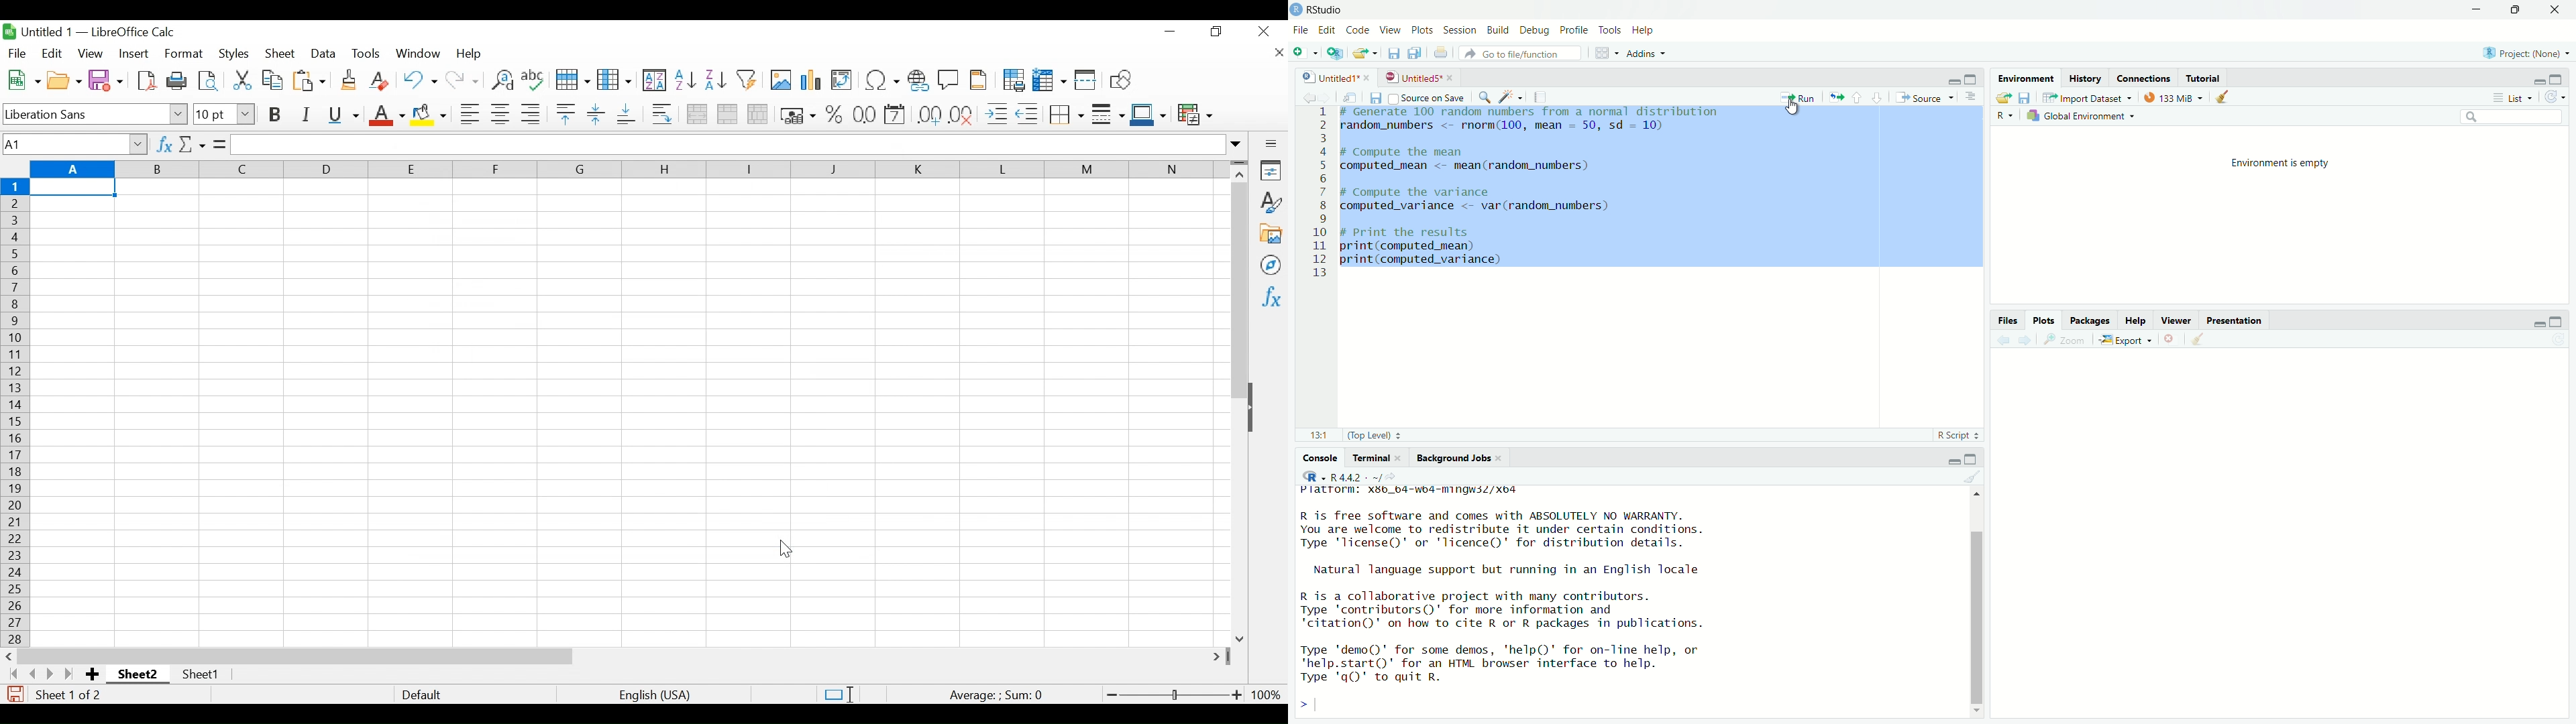 Image resolution: width=2576 pixels, height=728 pixels. Describe the element at coordinates (1299, 705) in the screenshot. I see `prompt cursor` at that location.